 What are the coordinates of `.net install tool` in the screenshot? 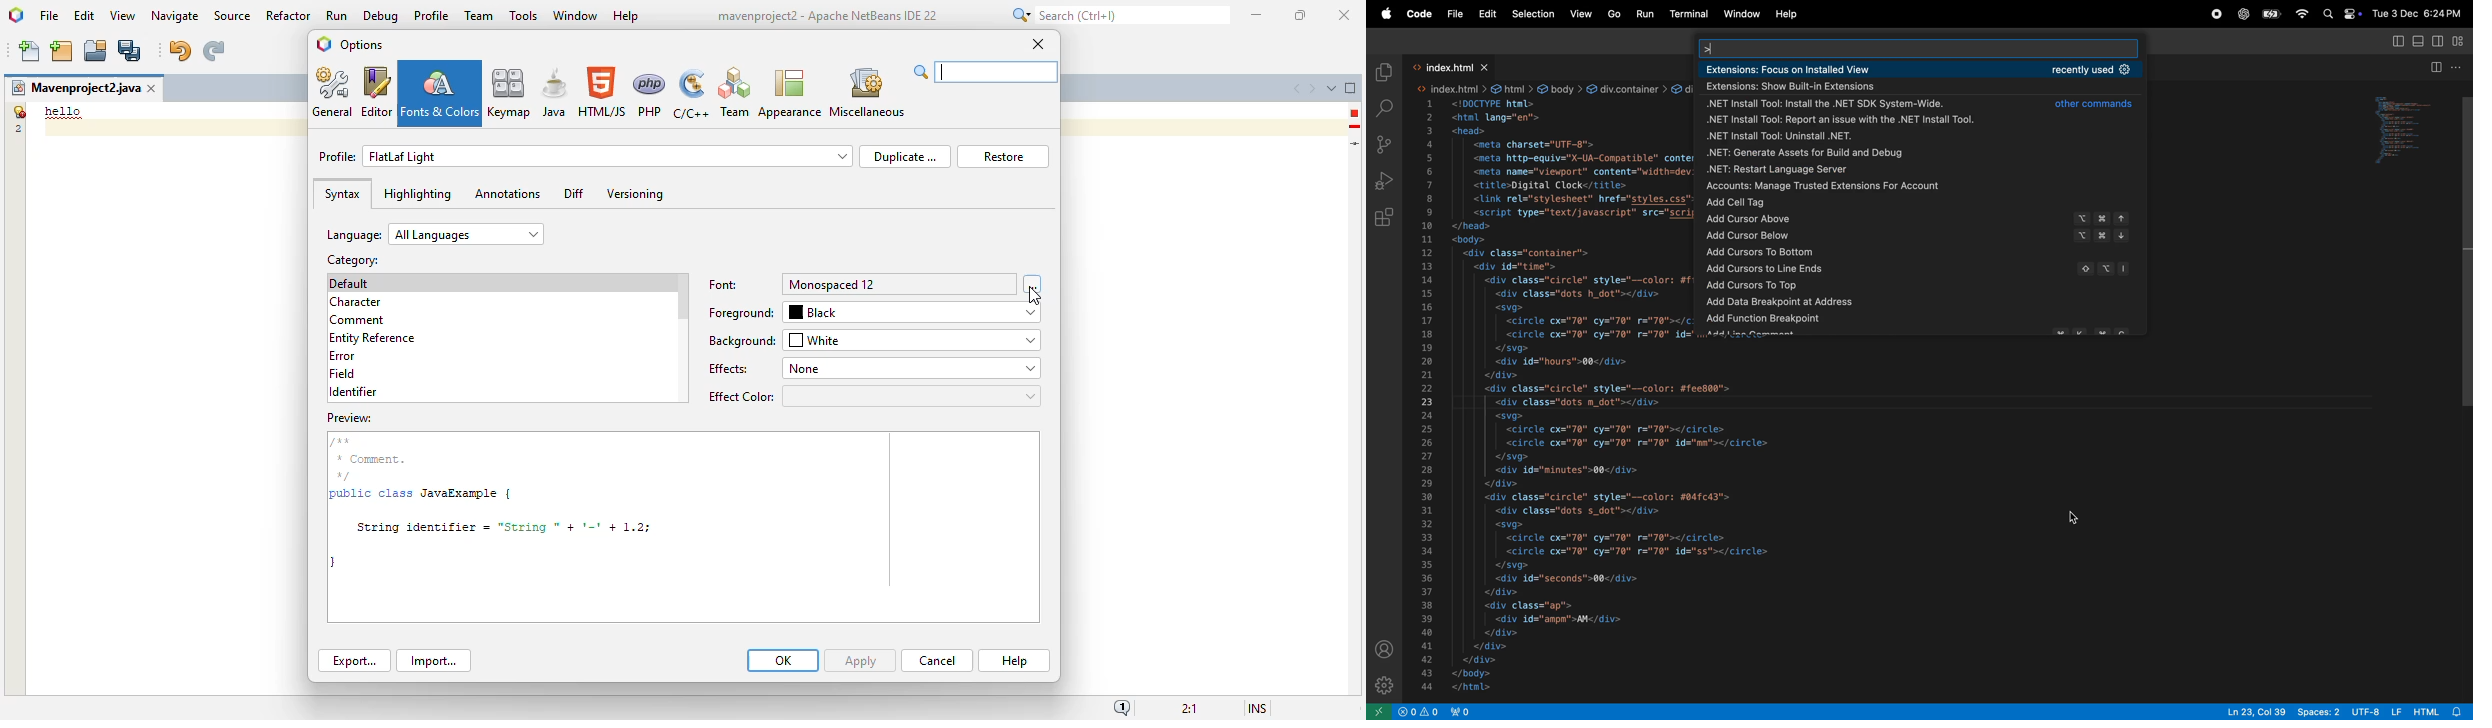 It's located at (1923, 119).